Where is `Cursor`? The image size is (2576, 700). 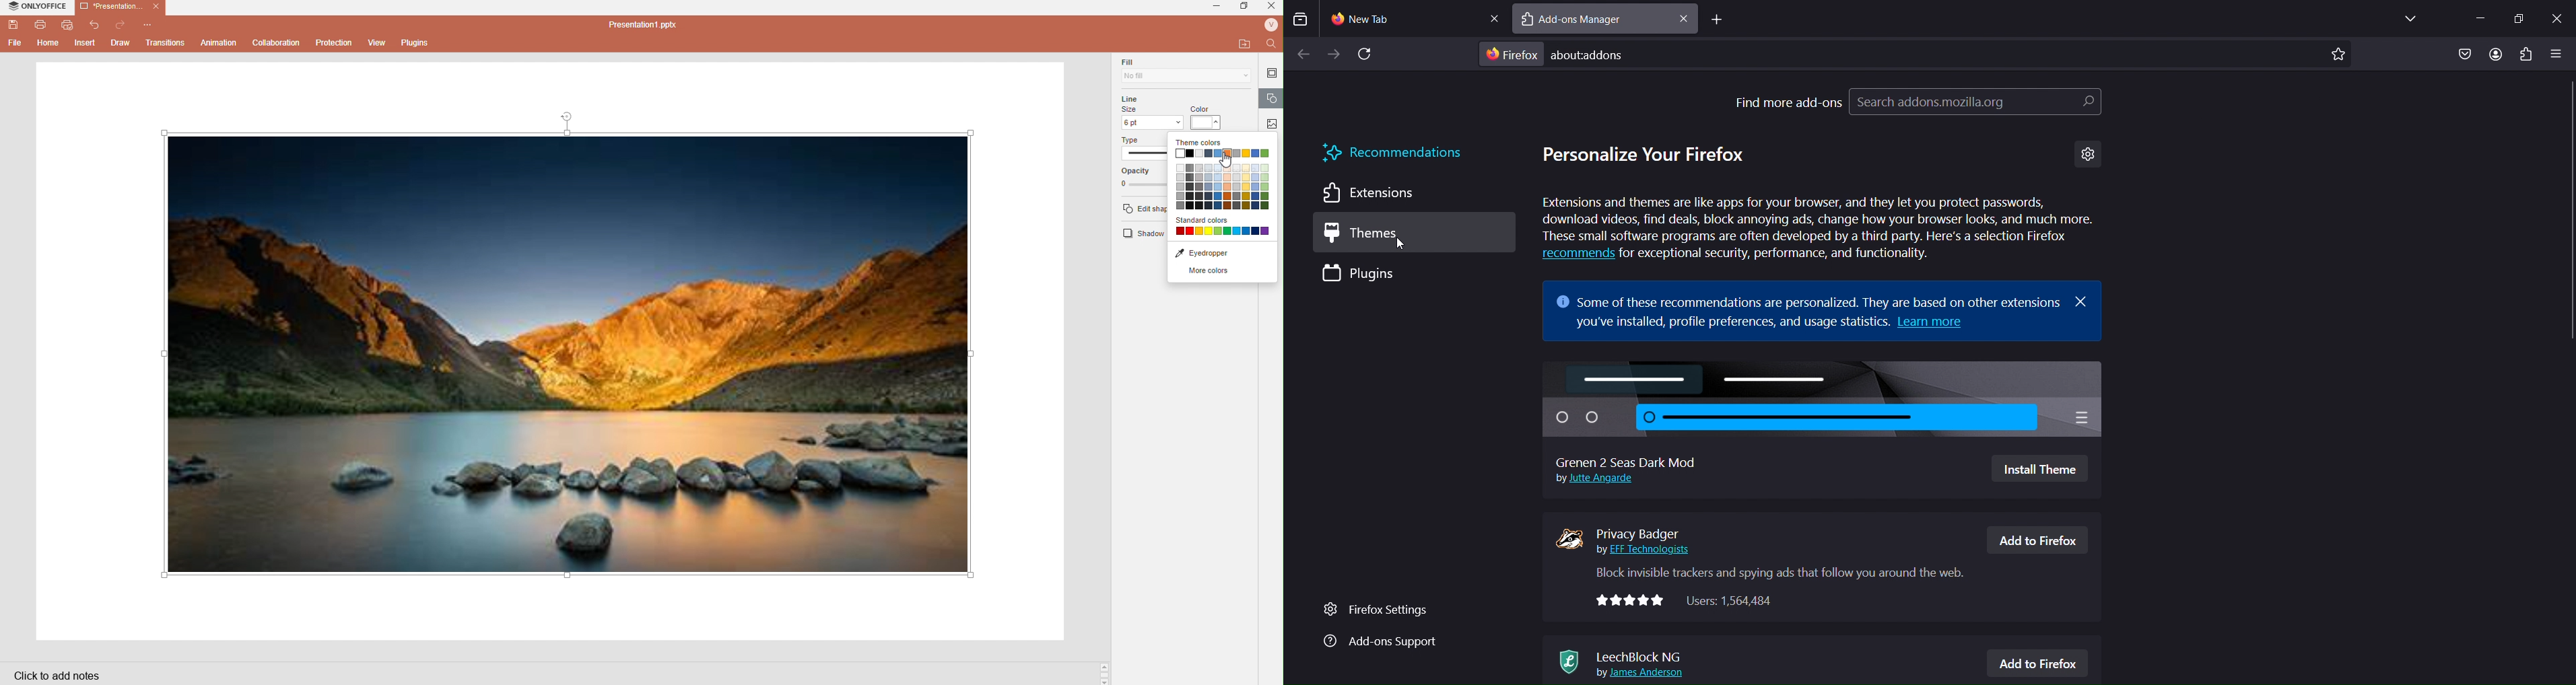
Cursor is located at coordinates (1228, 161).